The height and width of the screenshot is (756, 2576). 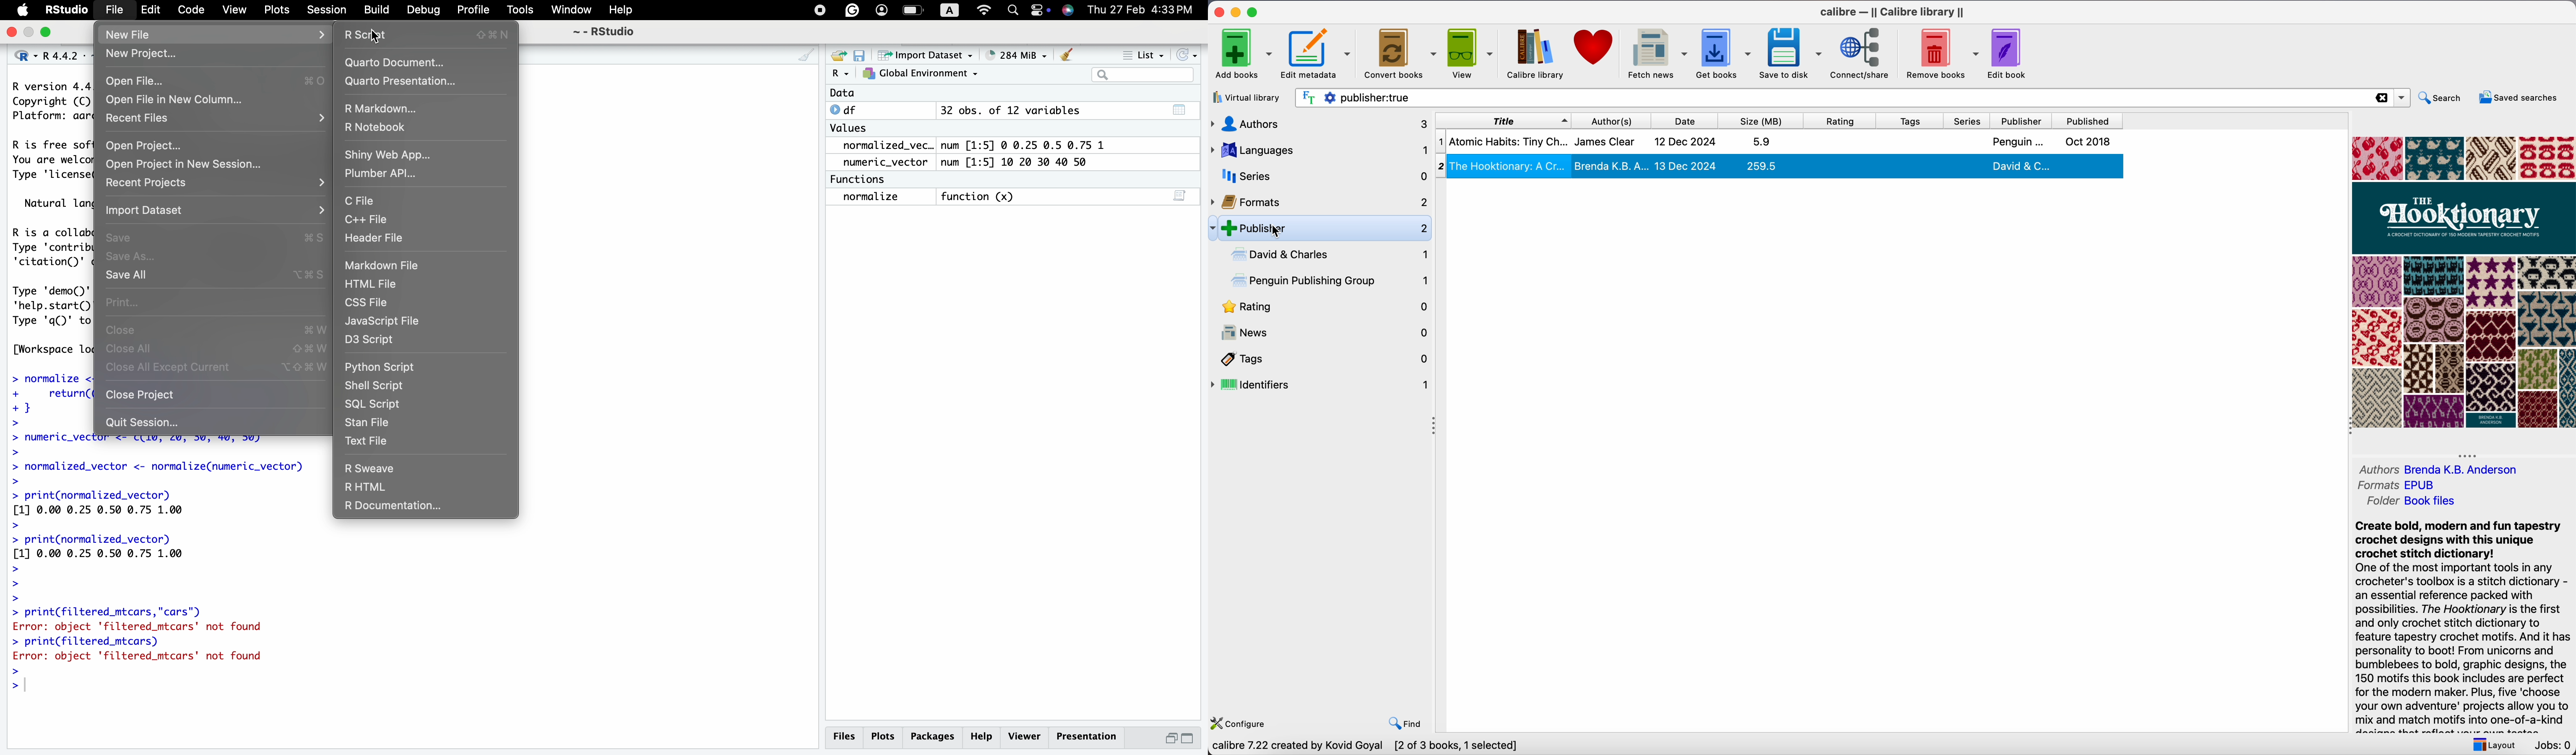 What do you see at coordinates (388, 154) in the screenshot?
I see `Shiny Web App...` at bounding box center [388, 154].